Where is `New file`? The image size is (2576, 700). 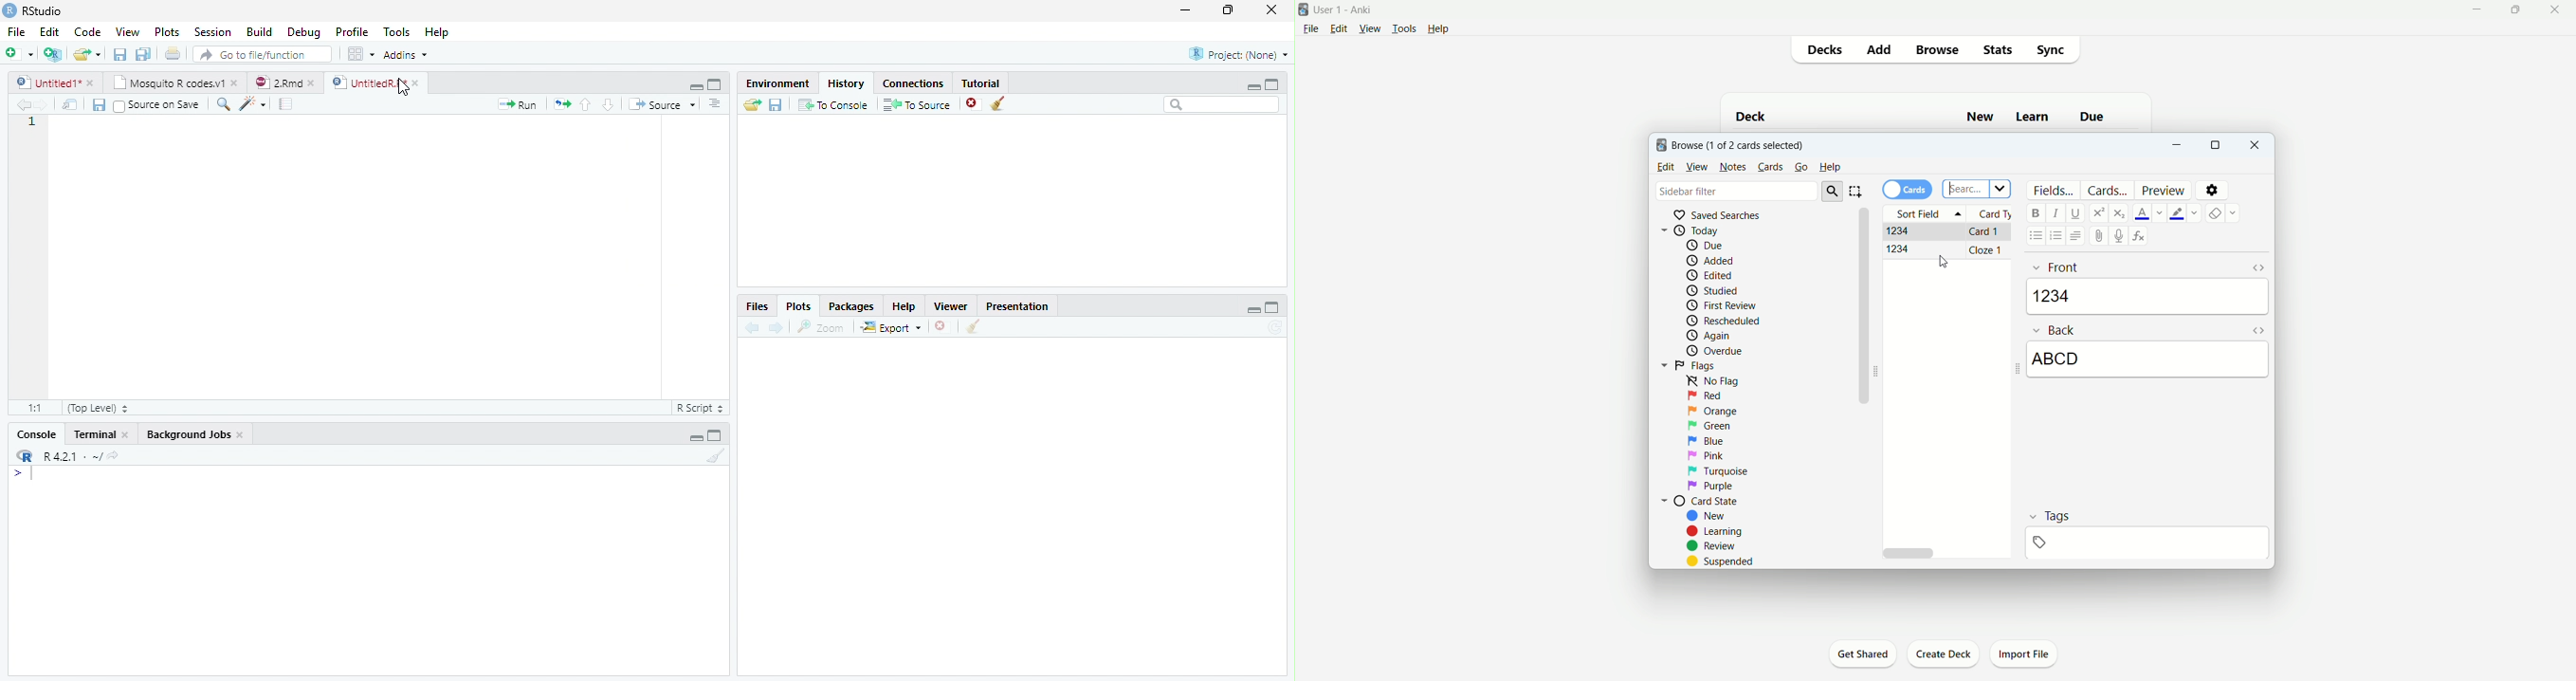 New file is located at coordinates (18, 53).